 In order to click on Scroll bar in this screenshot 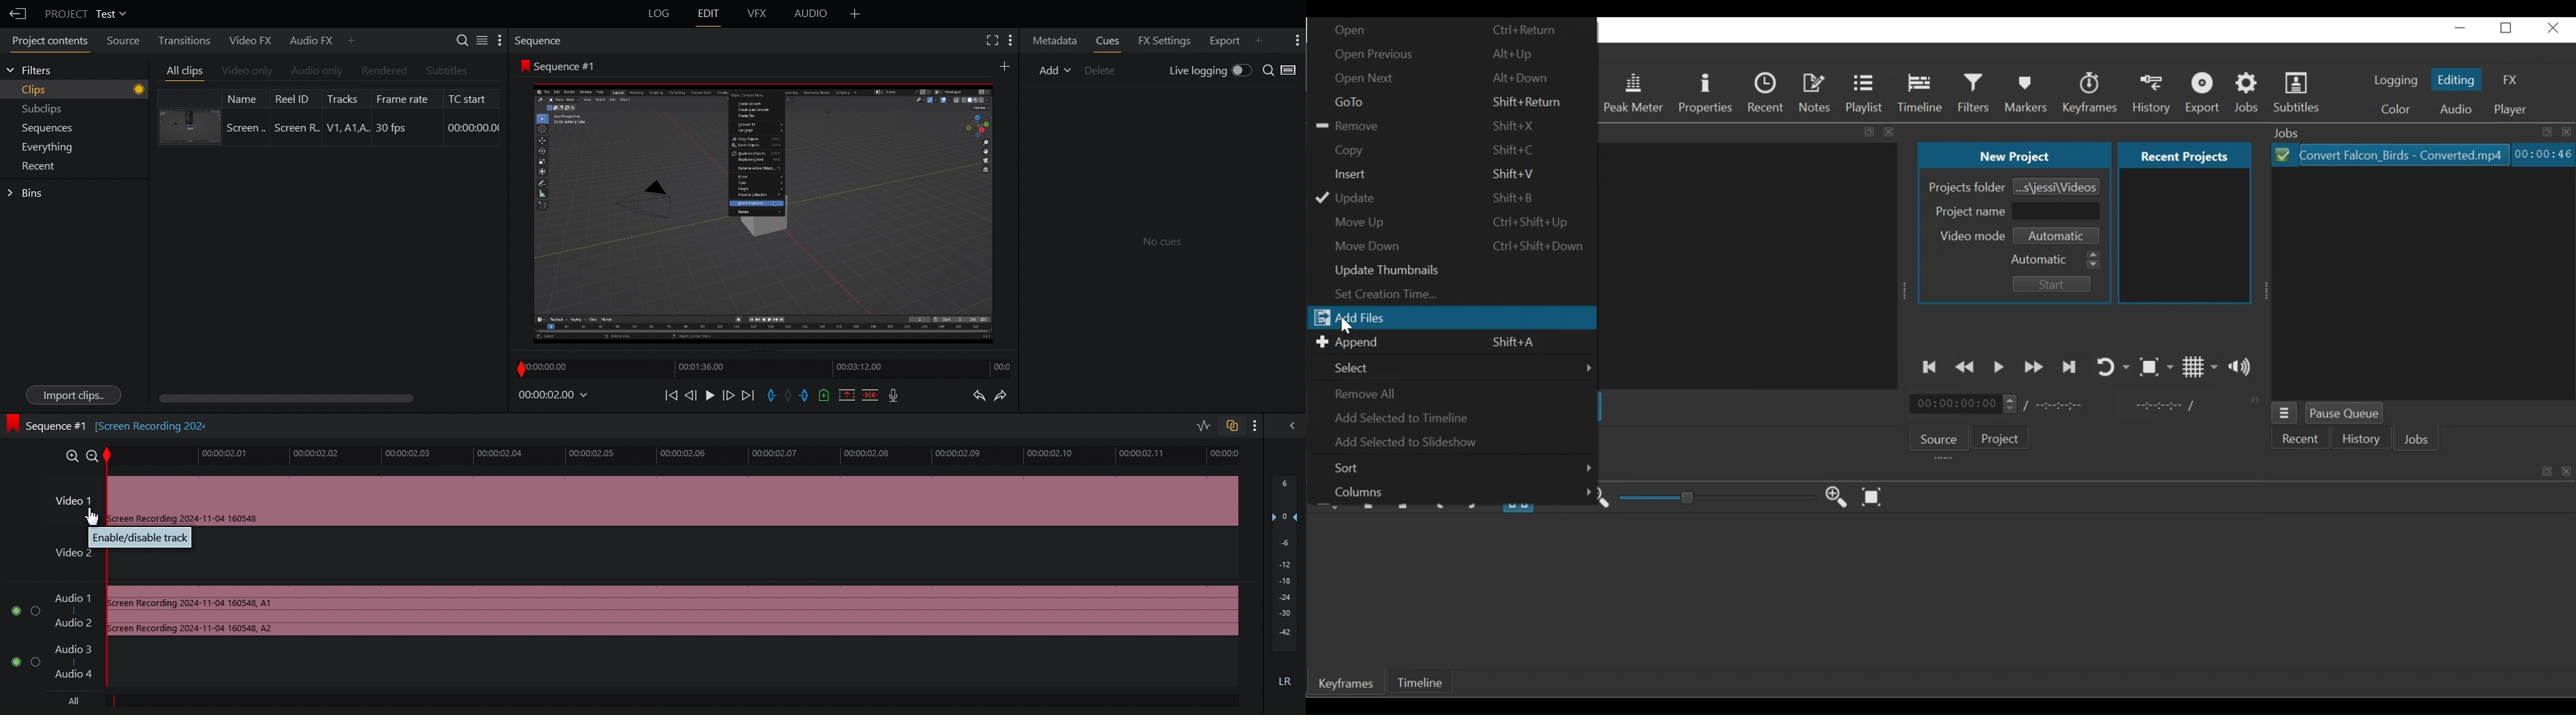, I will do `click(293, 395)`.